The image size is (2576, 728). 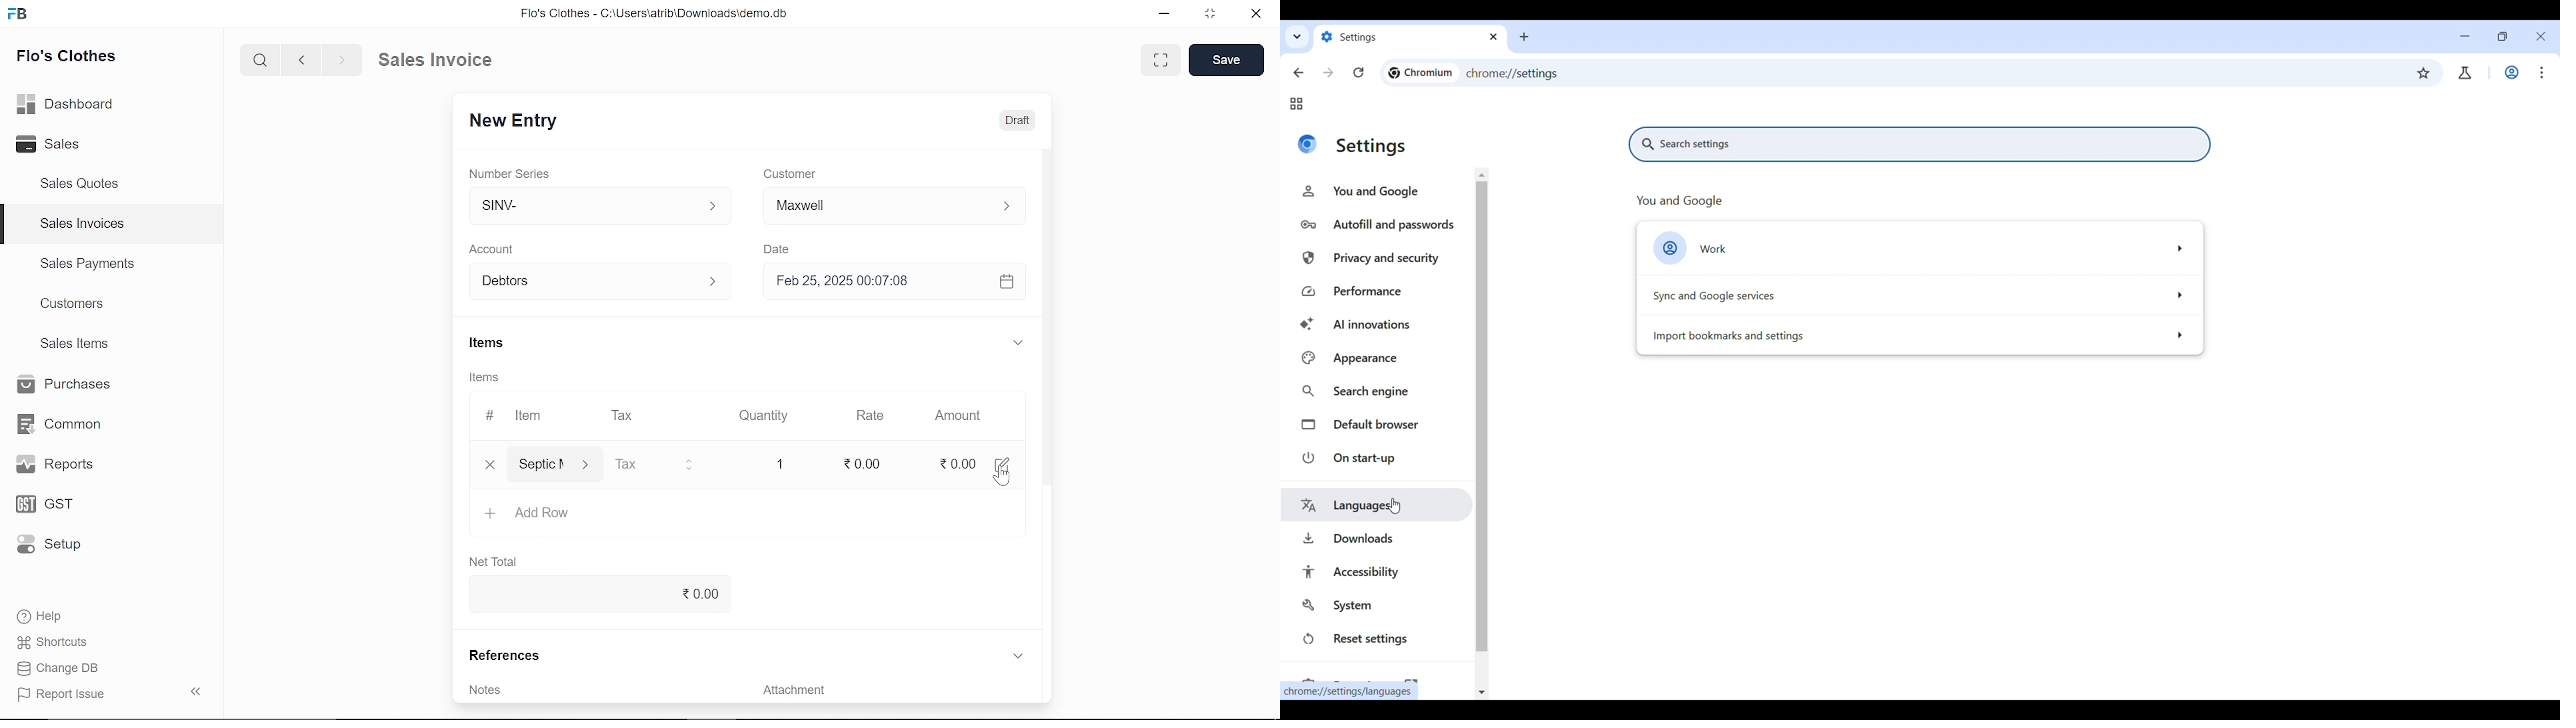 I want to click on Date, so click(x=780, y=249).